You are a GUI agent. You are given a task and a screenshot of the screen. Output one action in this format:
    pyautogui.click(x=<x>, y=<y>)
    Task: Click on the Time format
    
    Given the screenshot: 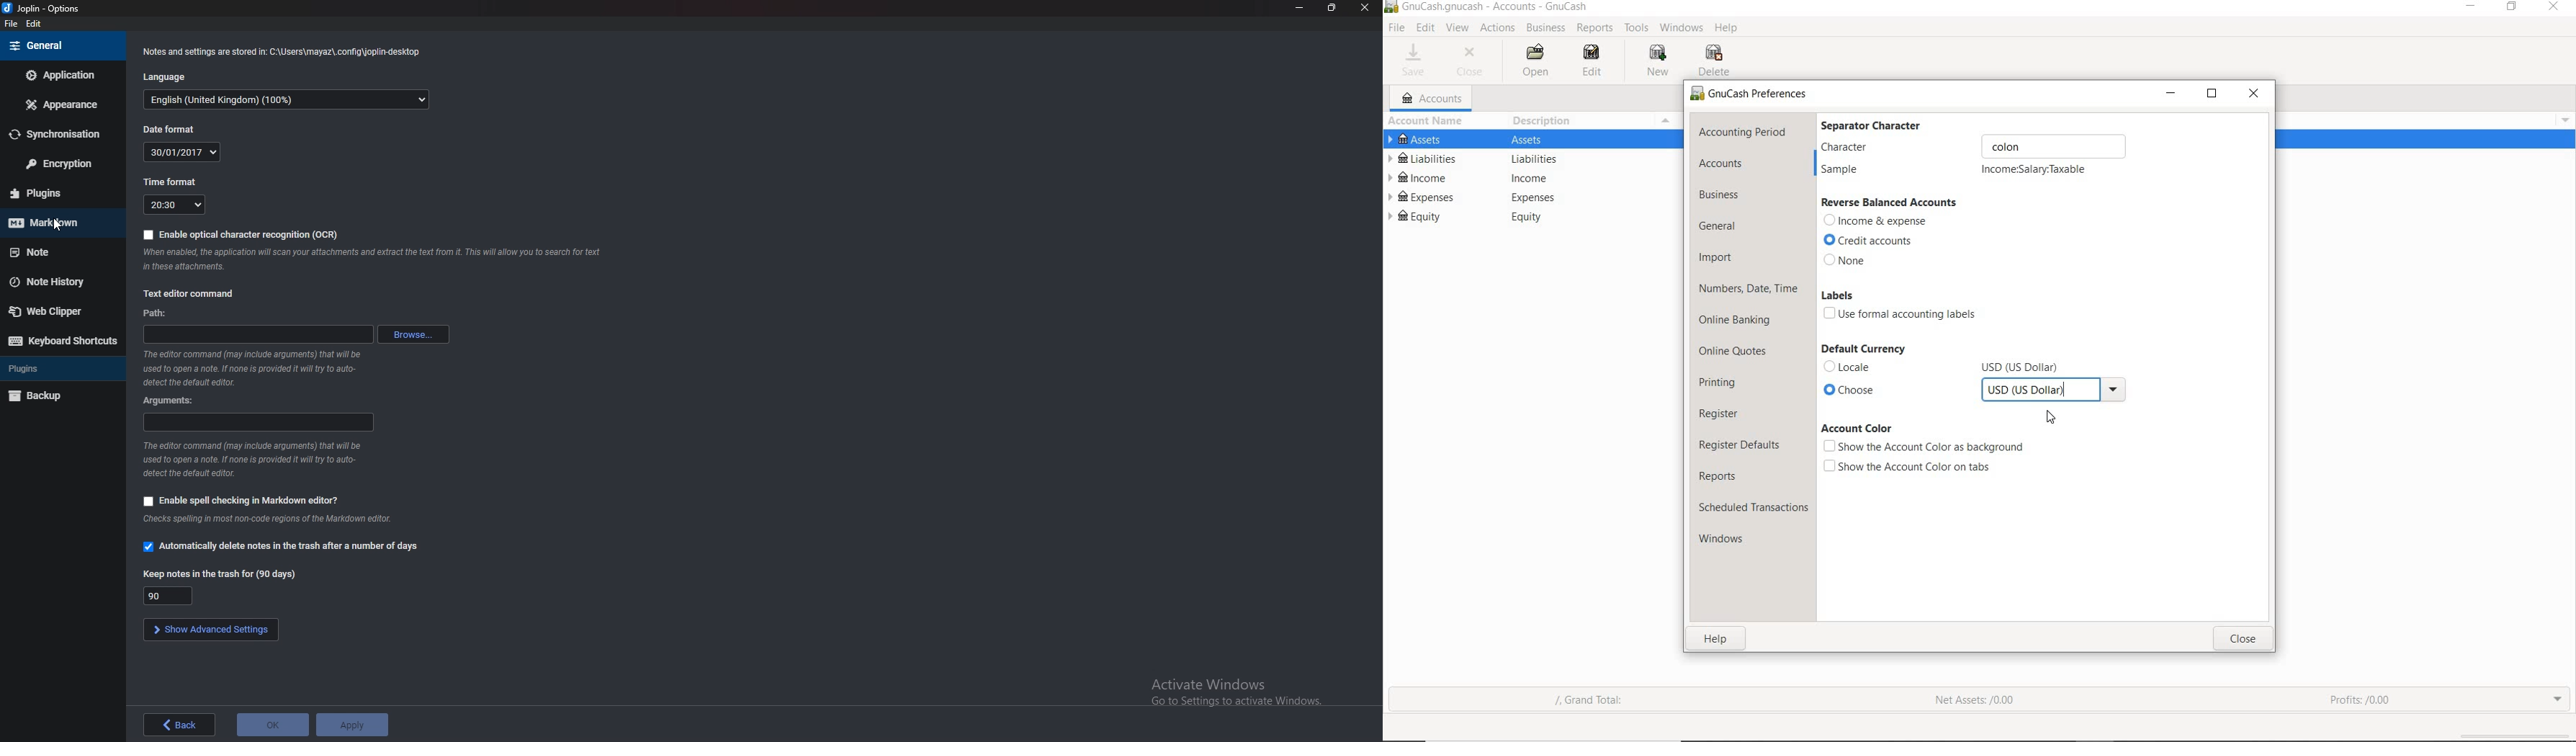 What is the action you would take?
    pyautogui.click(x=174, y=205)
    